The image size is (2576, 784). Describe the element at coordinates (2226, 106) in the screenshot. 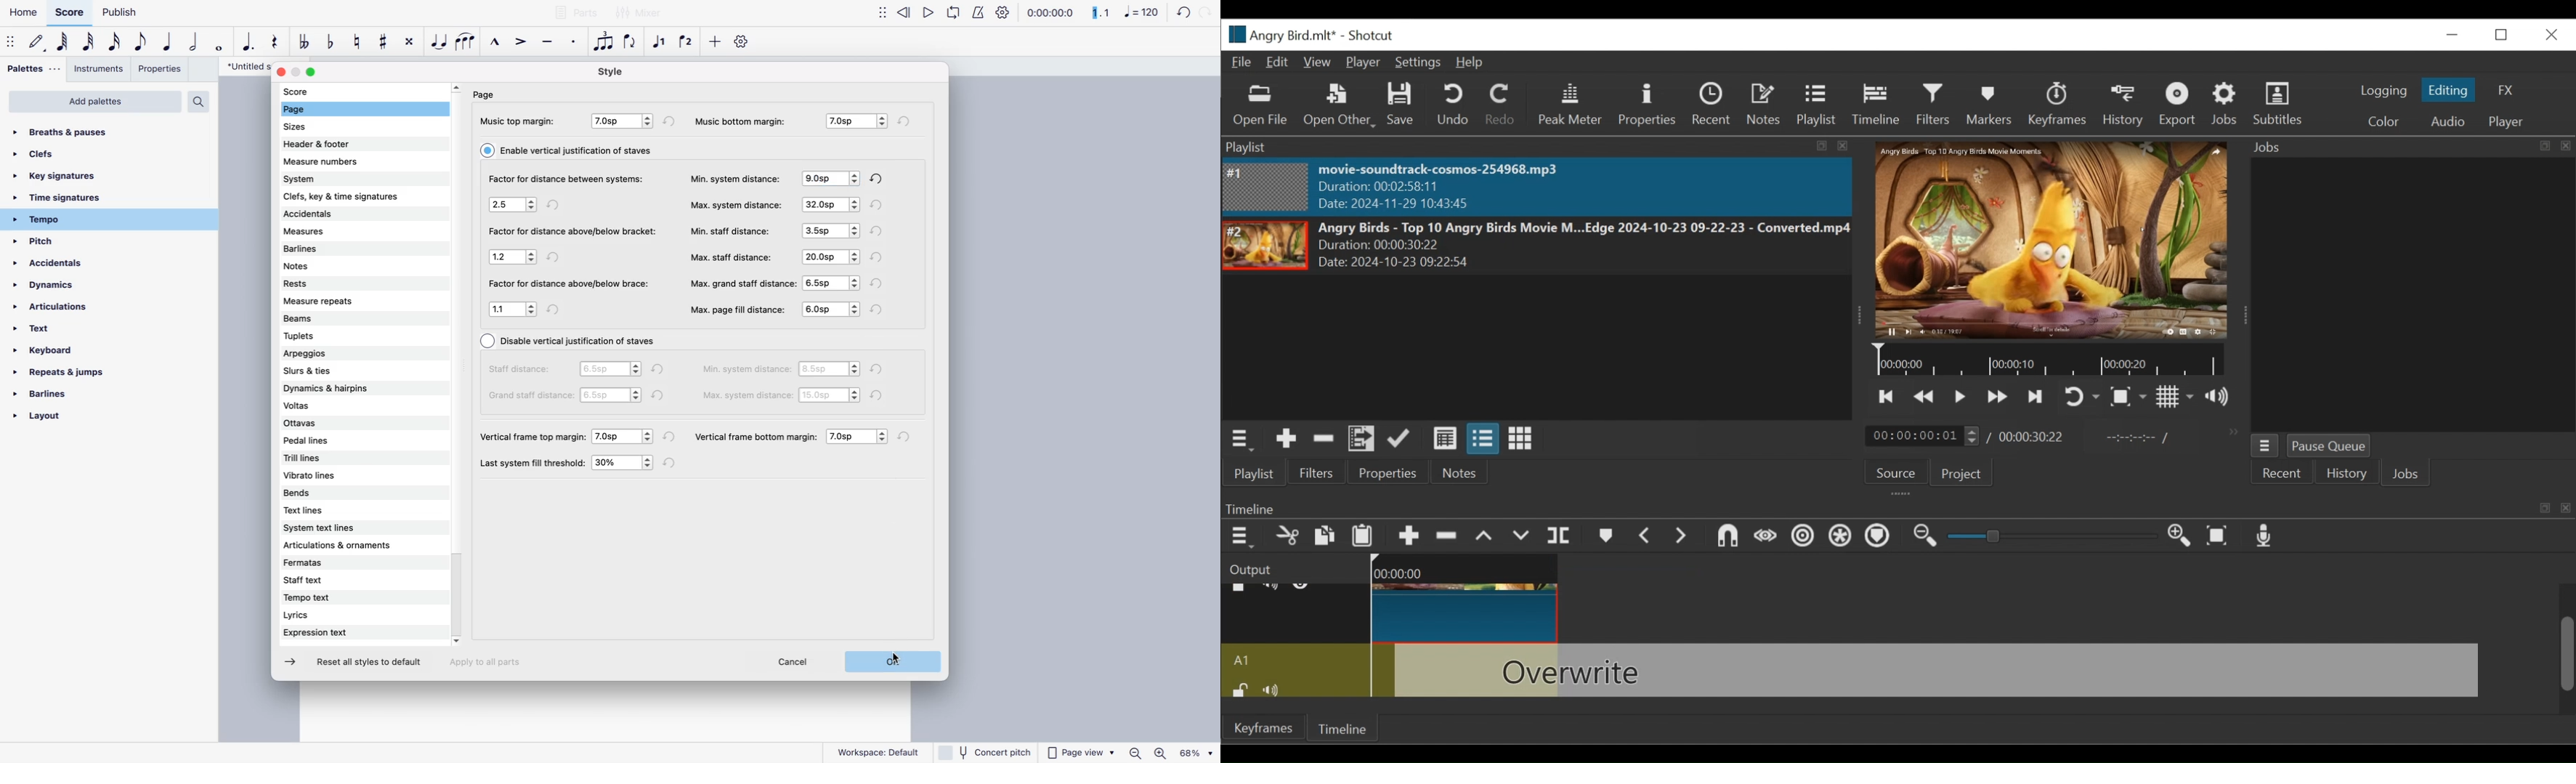

I see `Jobs` at that location.